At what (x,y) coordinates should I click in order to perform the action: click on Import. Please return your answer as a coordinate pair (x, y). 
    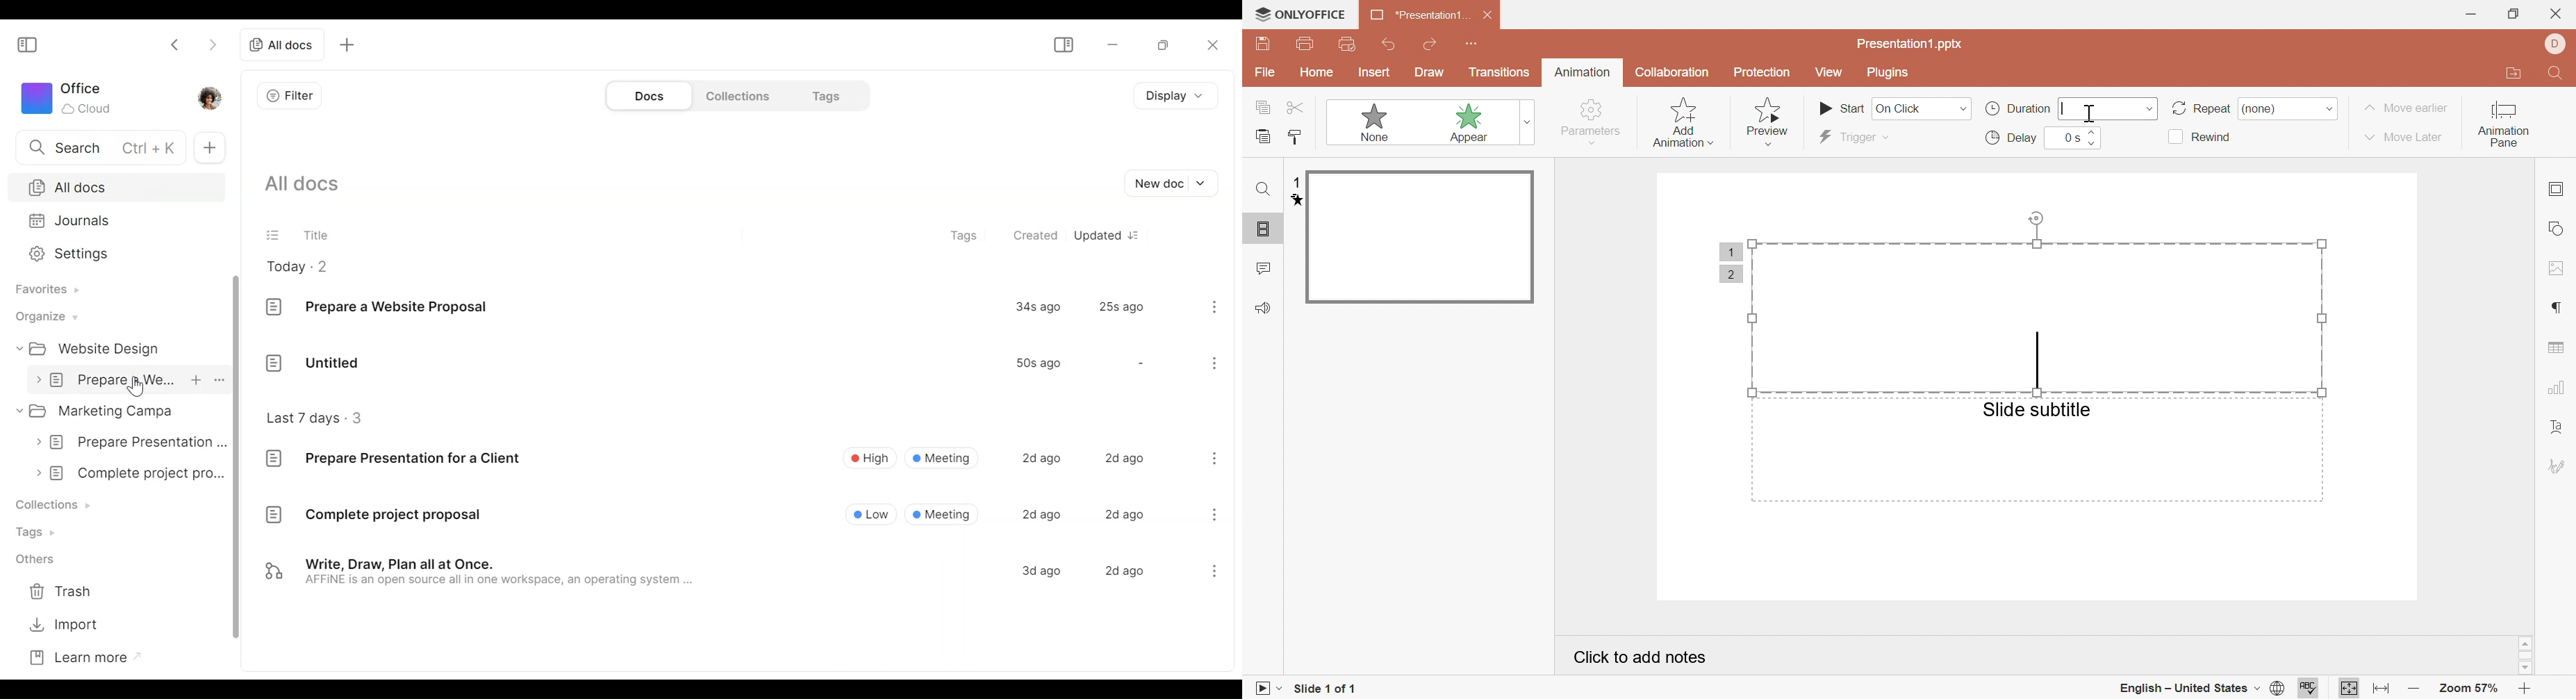
    Looking at the image, I should click on (61, 626).